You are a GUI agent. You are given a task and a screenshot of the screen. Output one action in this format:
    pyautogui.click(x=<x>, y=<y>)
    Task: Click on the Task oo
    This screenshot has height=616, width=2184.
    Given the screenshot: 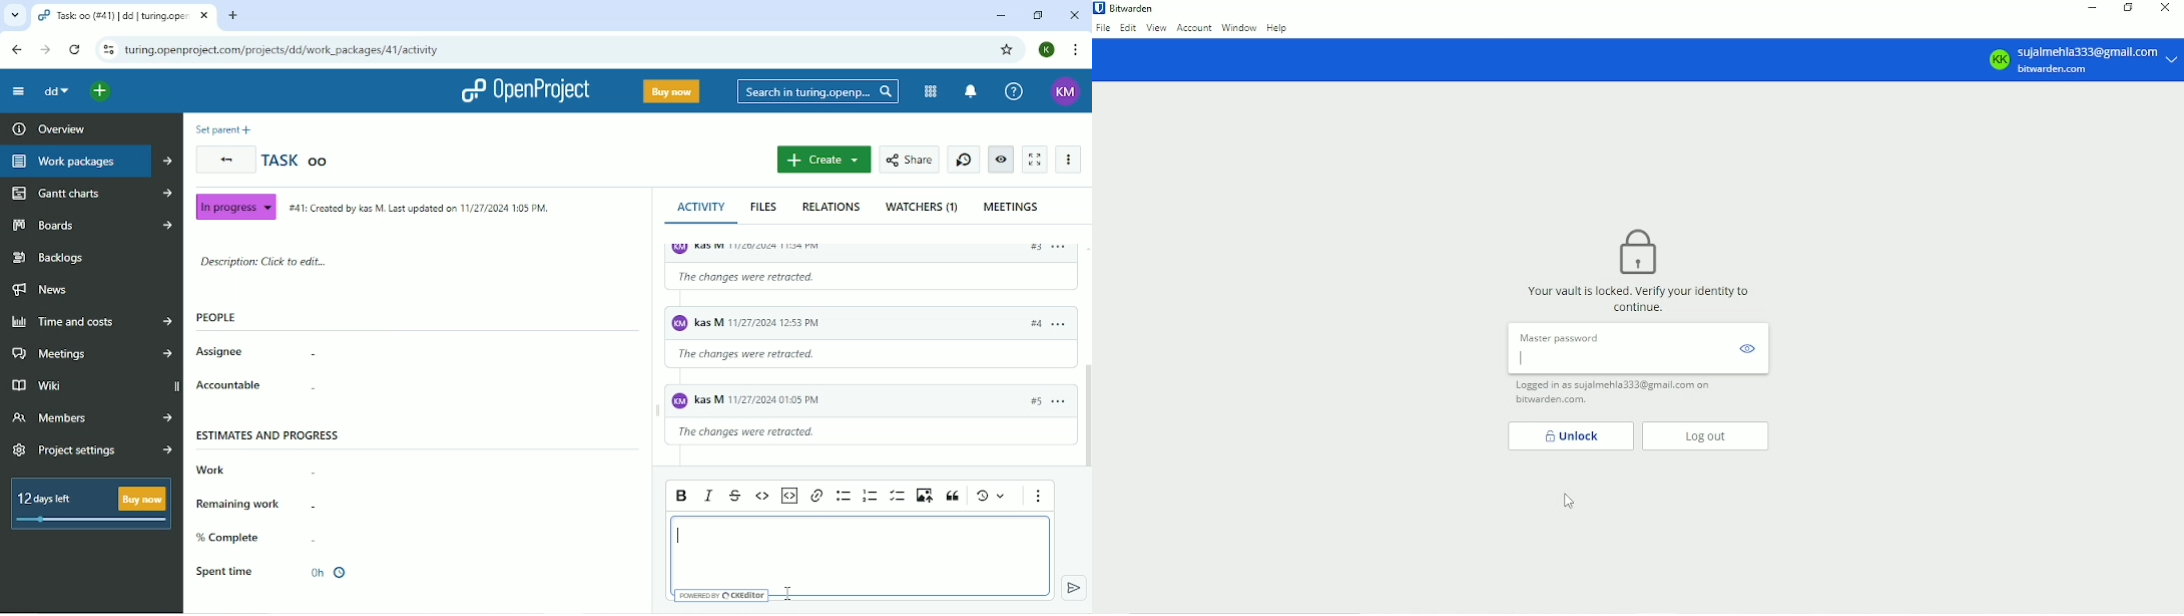 What is the action you would take?
    pyautogui.click(x=296, y=159)
    